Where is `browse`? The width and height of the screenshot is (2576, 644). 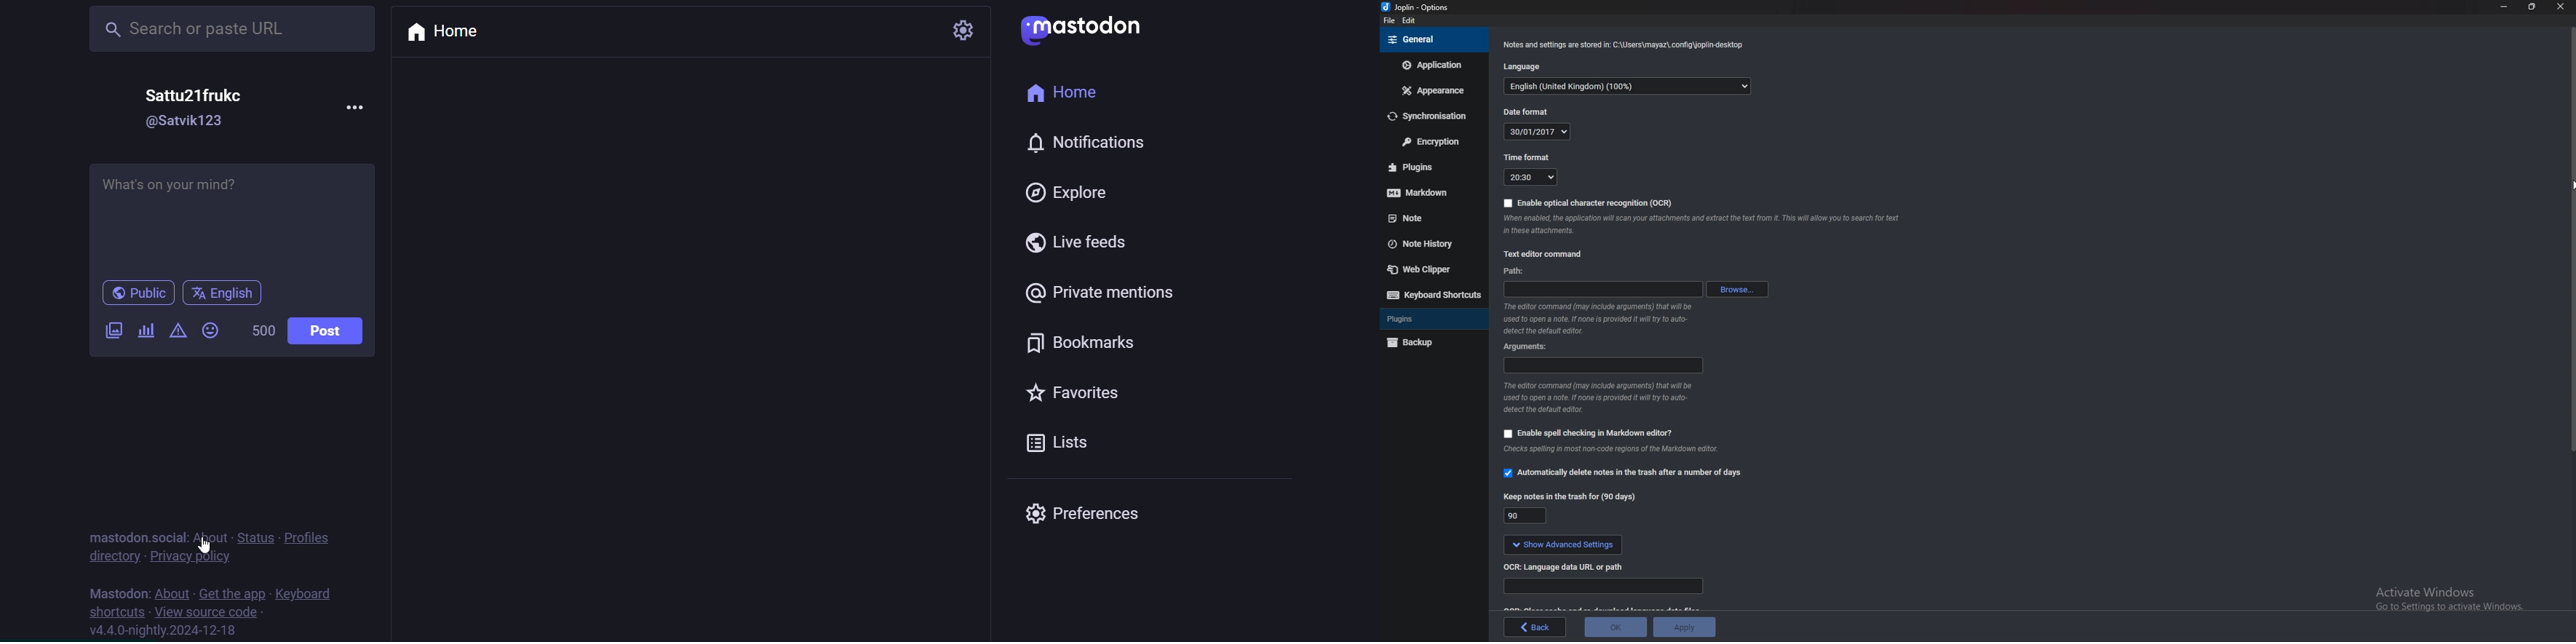
browse is located at coordinates (1737, 289).